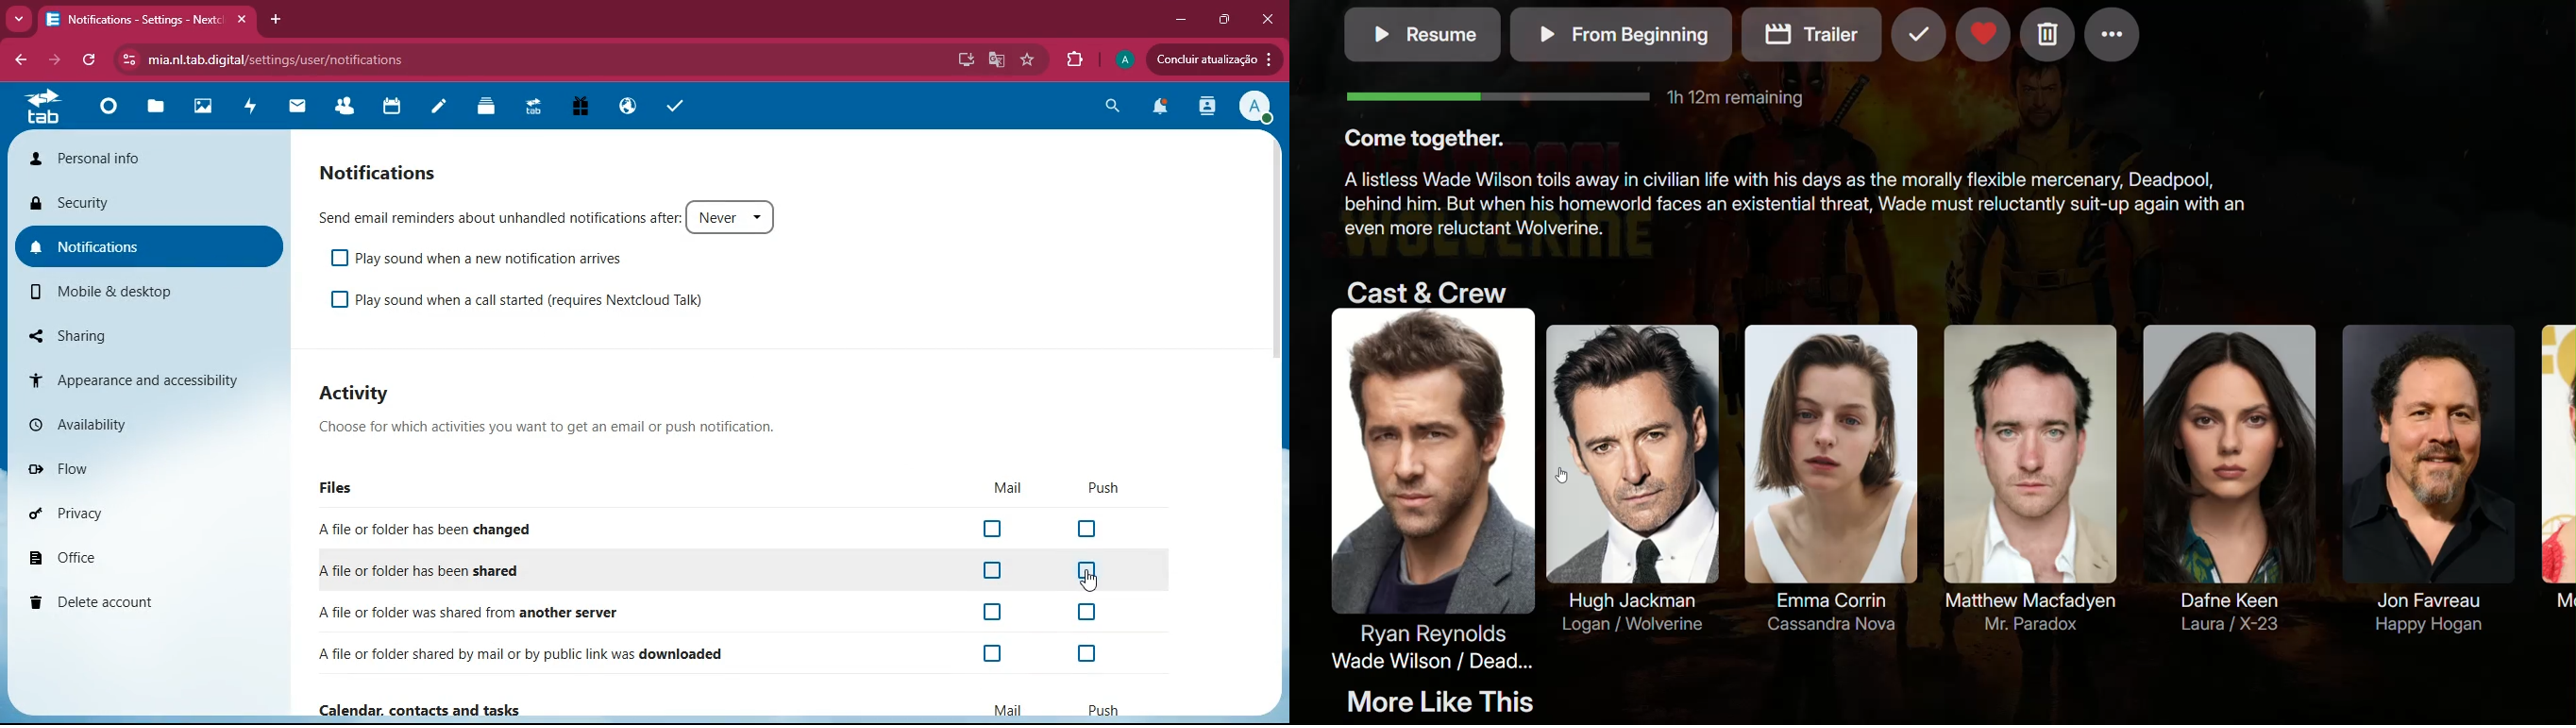 The height and width of the screenshot is (728, 2576). I want to click on forward, so click(58, 60).